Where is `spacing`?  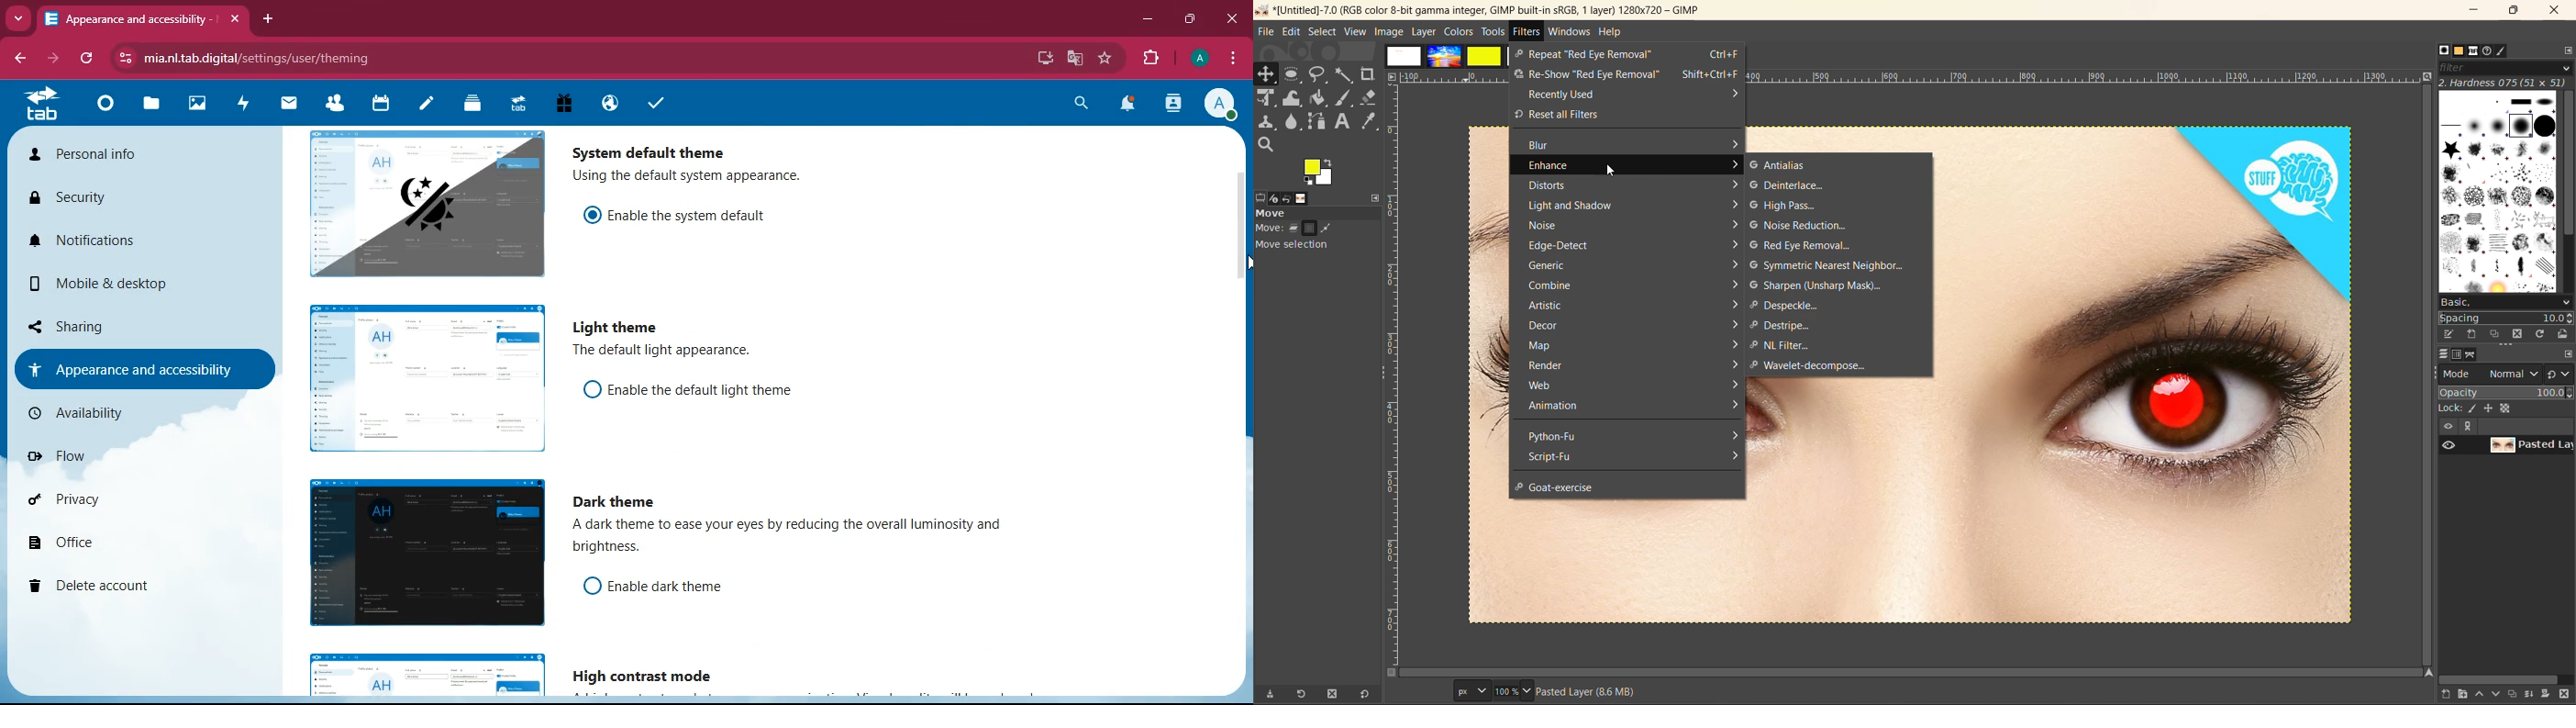 spacing is located at coordinates (2508, 319).